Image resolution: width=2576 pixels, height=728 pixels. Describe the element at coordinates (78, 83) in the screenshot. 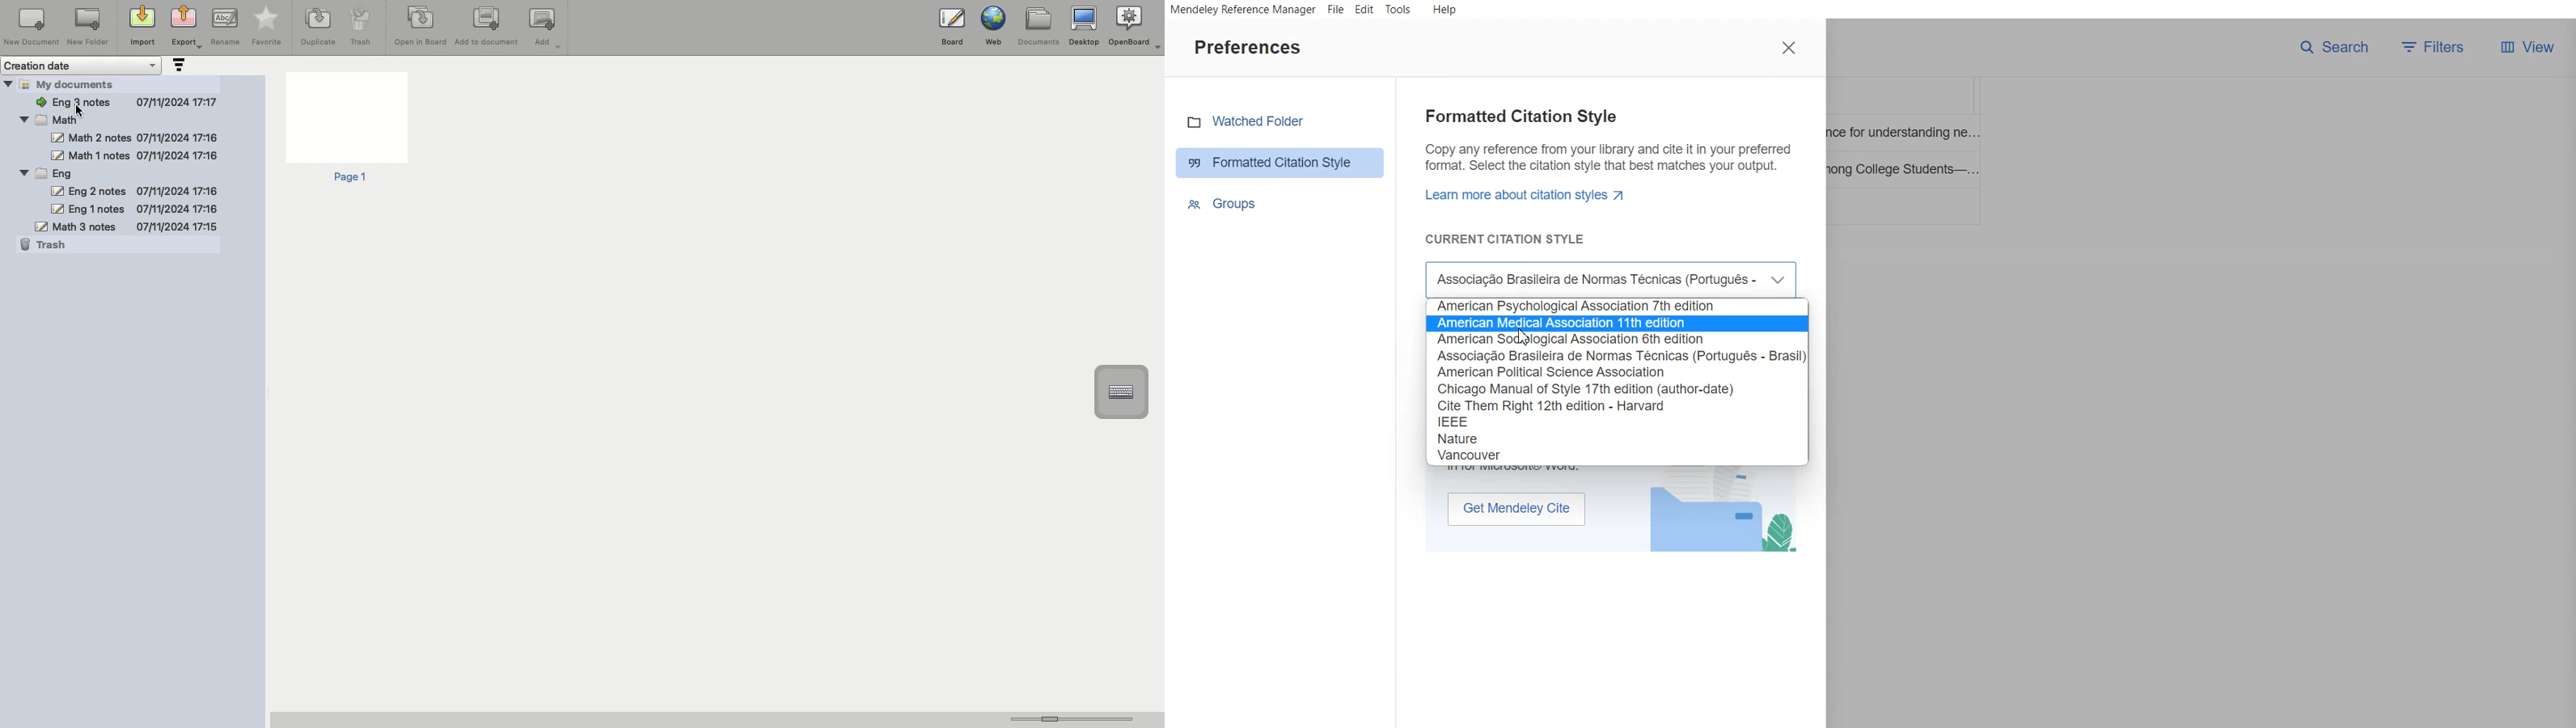

I see `My documents` at that location.